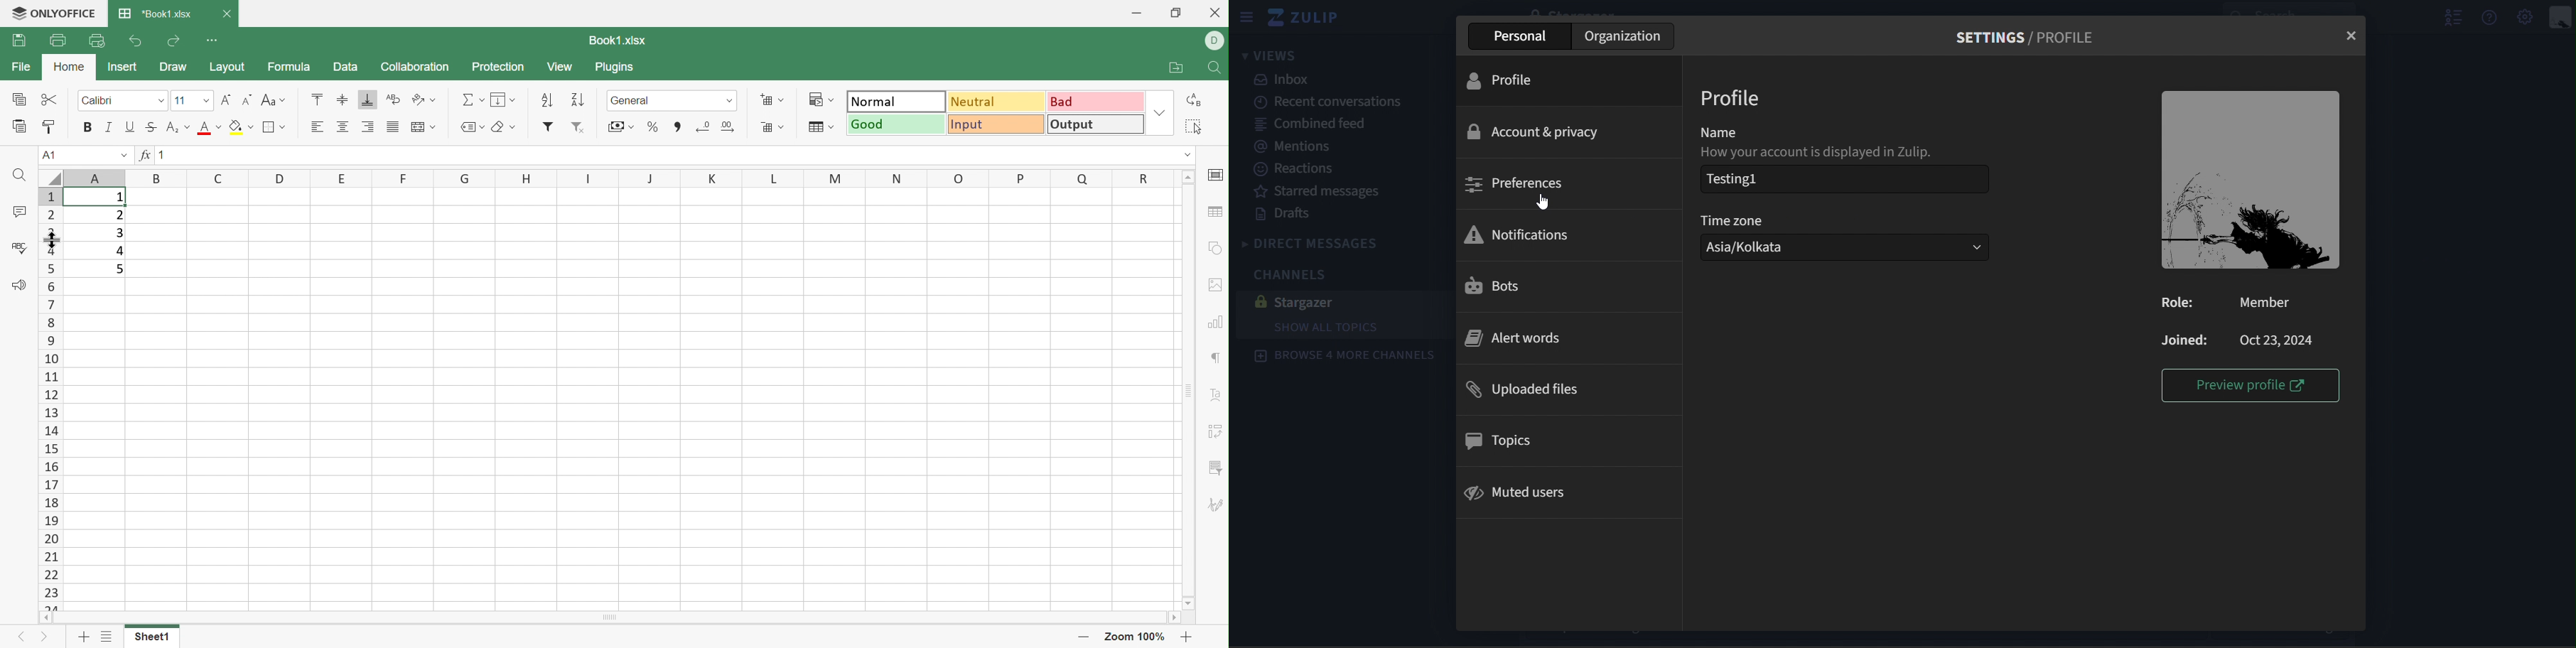 This screenshot has height=672, width=2576. Describe the element at coordinates (764, 126) in the screenshot. I see `Insert cells` at that location.